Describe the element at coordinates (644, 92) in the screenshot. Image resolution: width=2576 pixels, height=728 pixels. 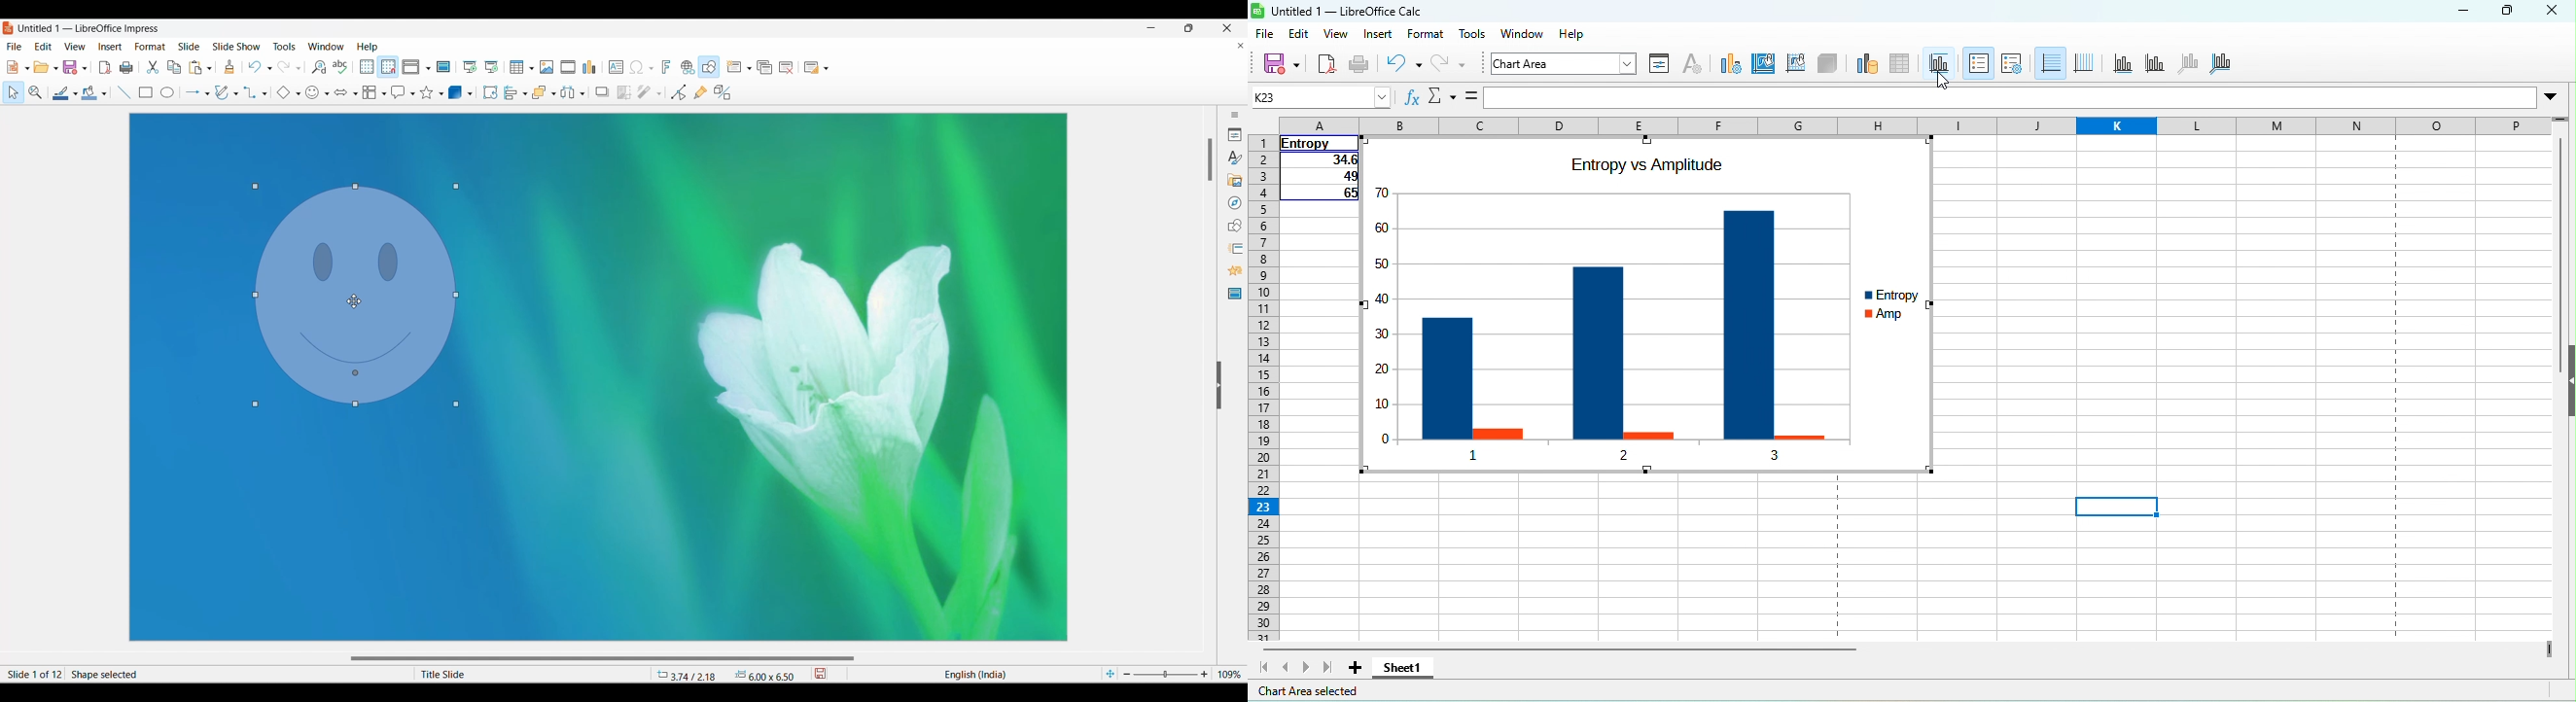
I see `Chosen filter` at that location.